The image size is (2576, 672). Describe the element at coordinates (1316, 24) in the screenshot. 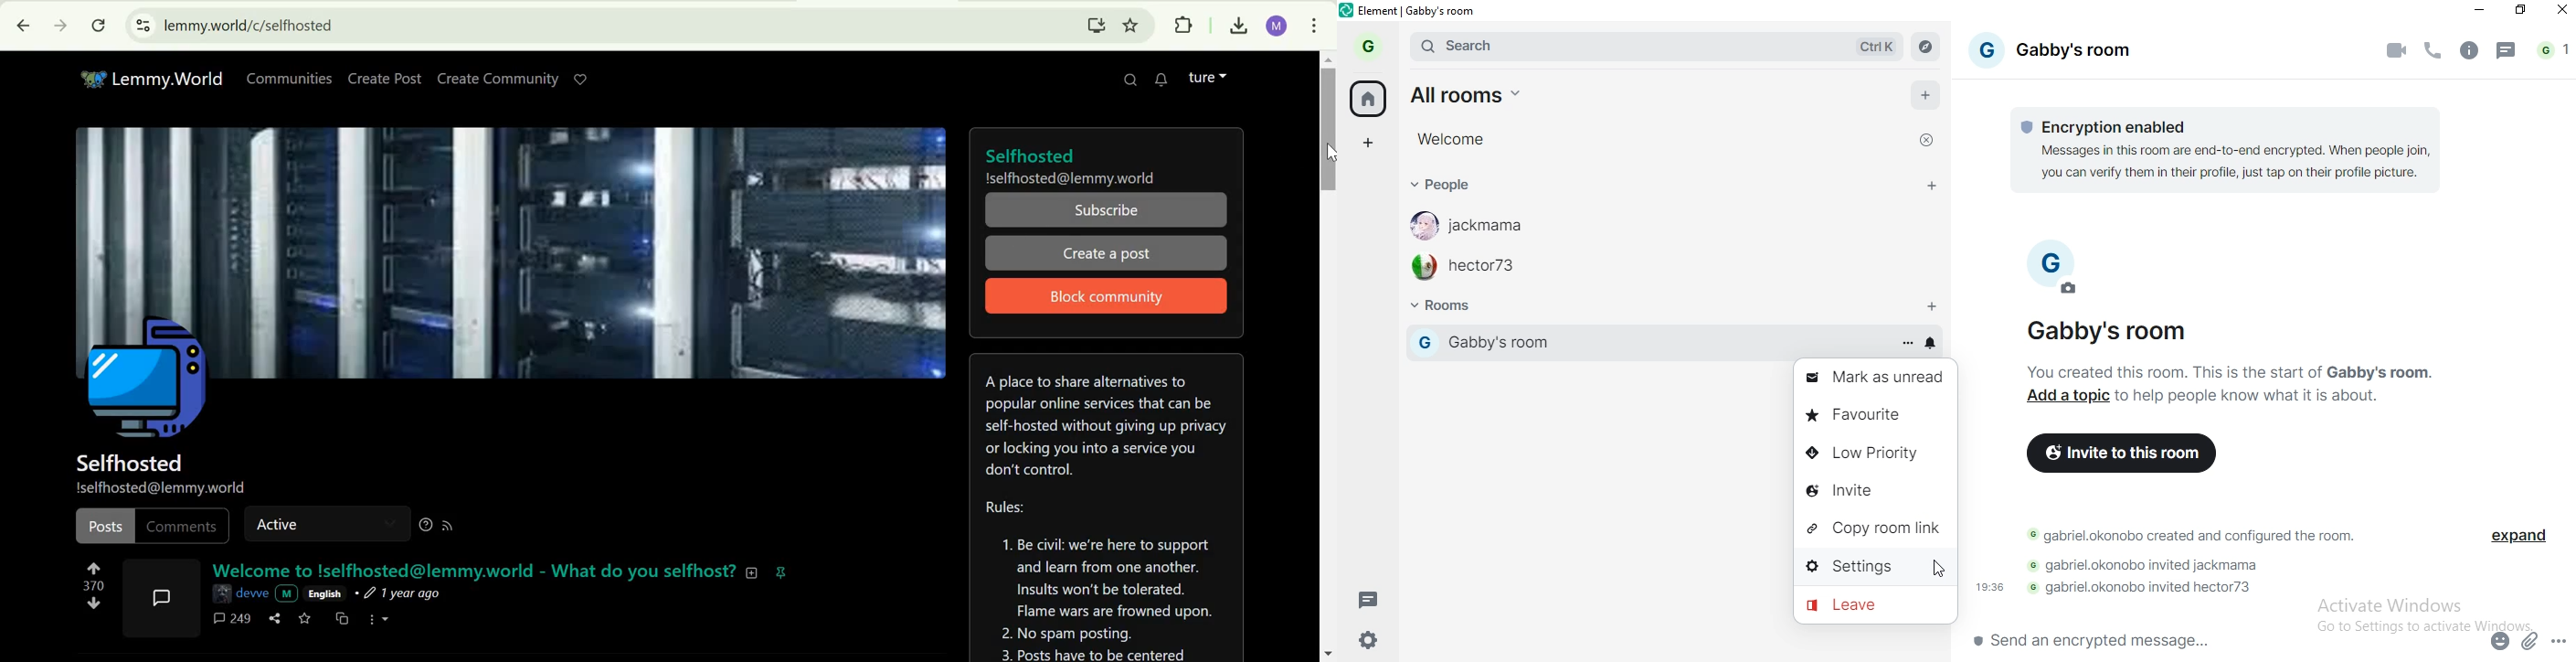

I see `customize and control google chrome` at that location.